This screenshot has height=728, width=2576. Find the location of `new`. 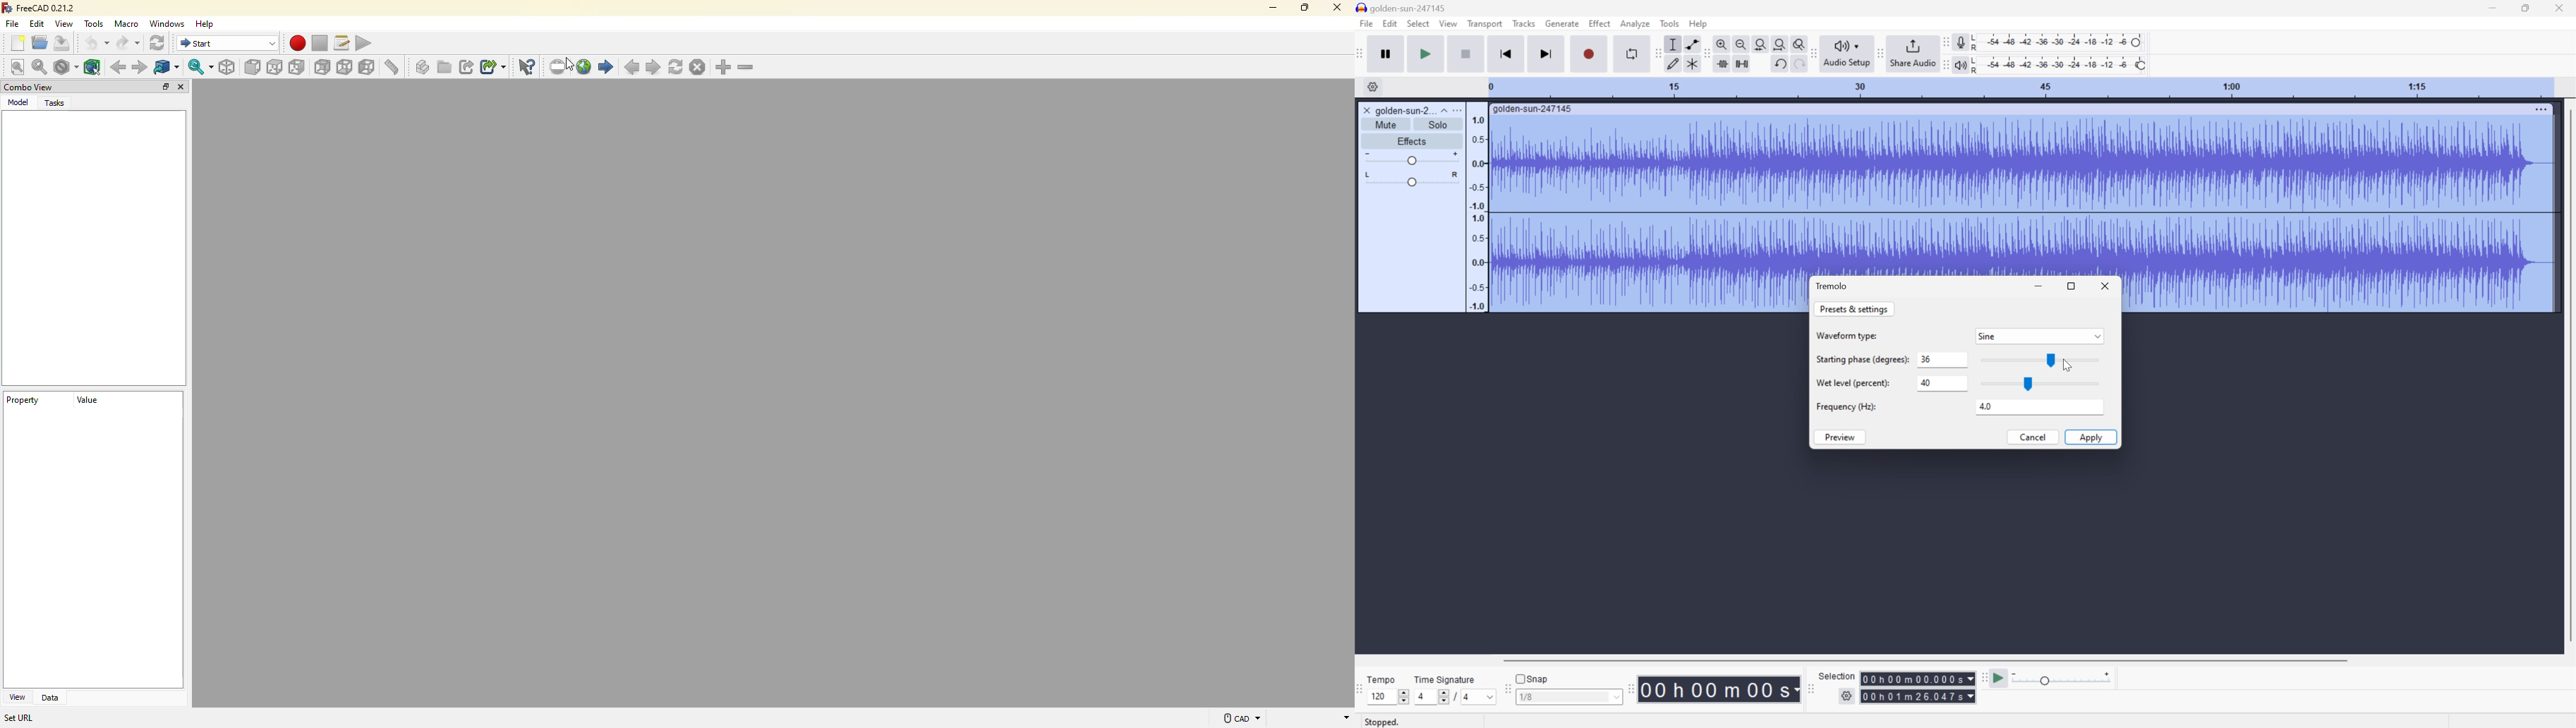

new is located at coordinates (18, 44).